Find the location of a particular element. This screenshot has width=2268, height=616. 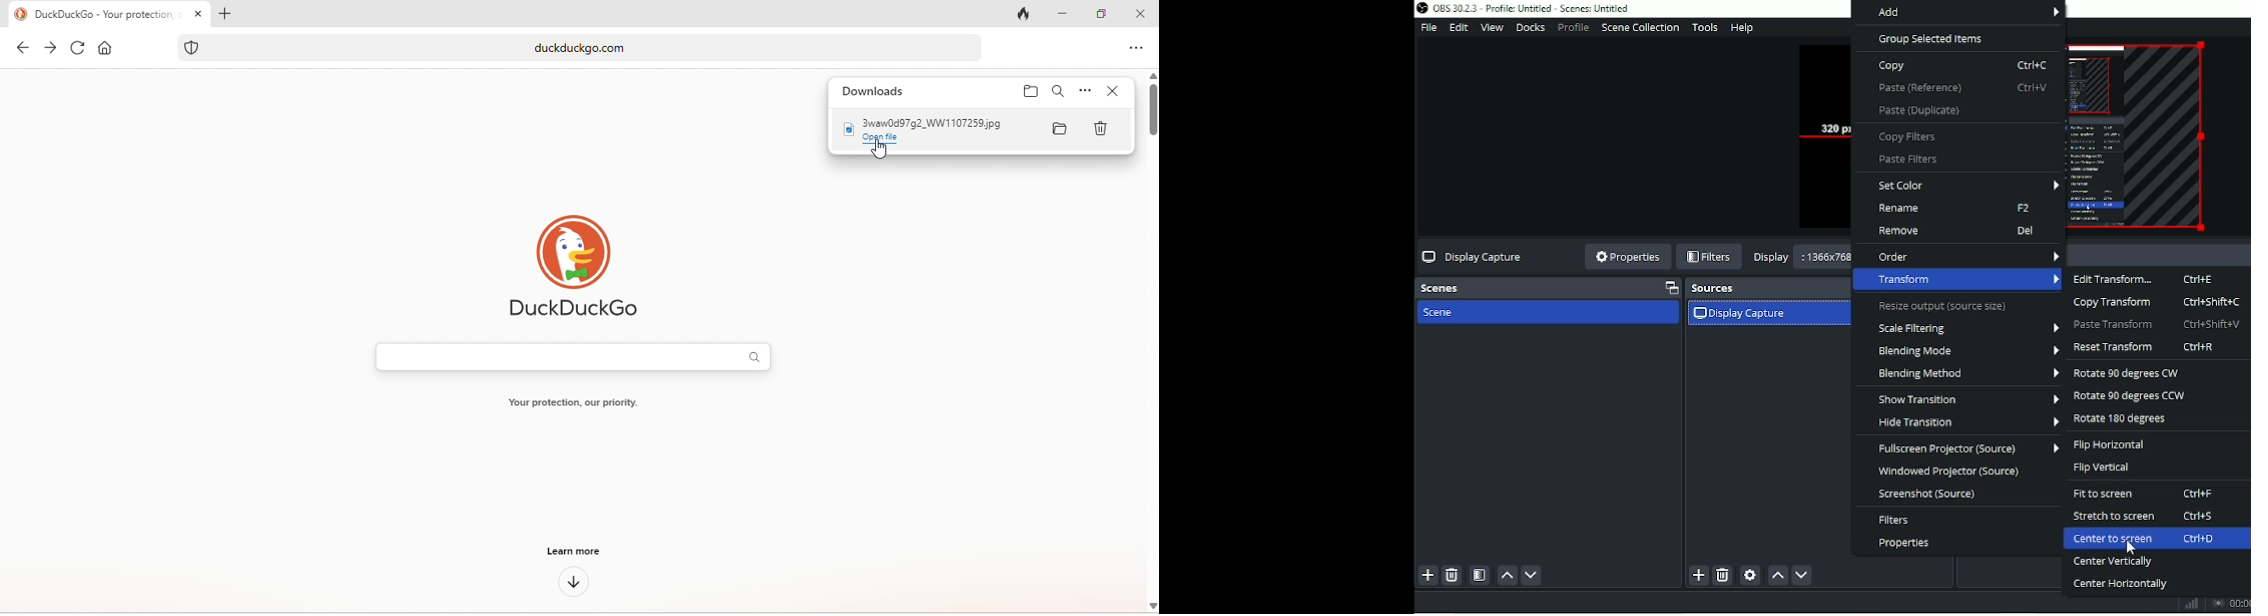

Hide transition is located at coordinates (1967, 423).